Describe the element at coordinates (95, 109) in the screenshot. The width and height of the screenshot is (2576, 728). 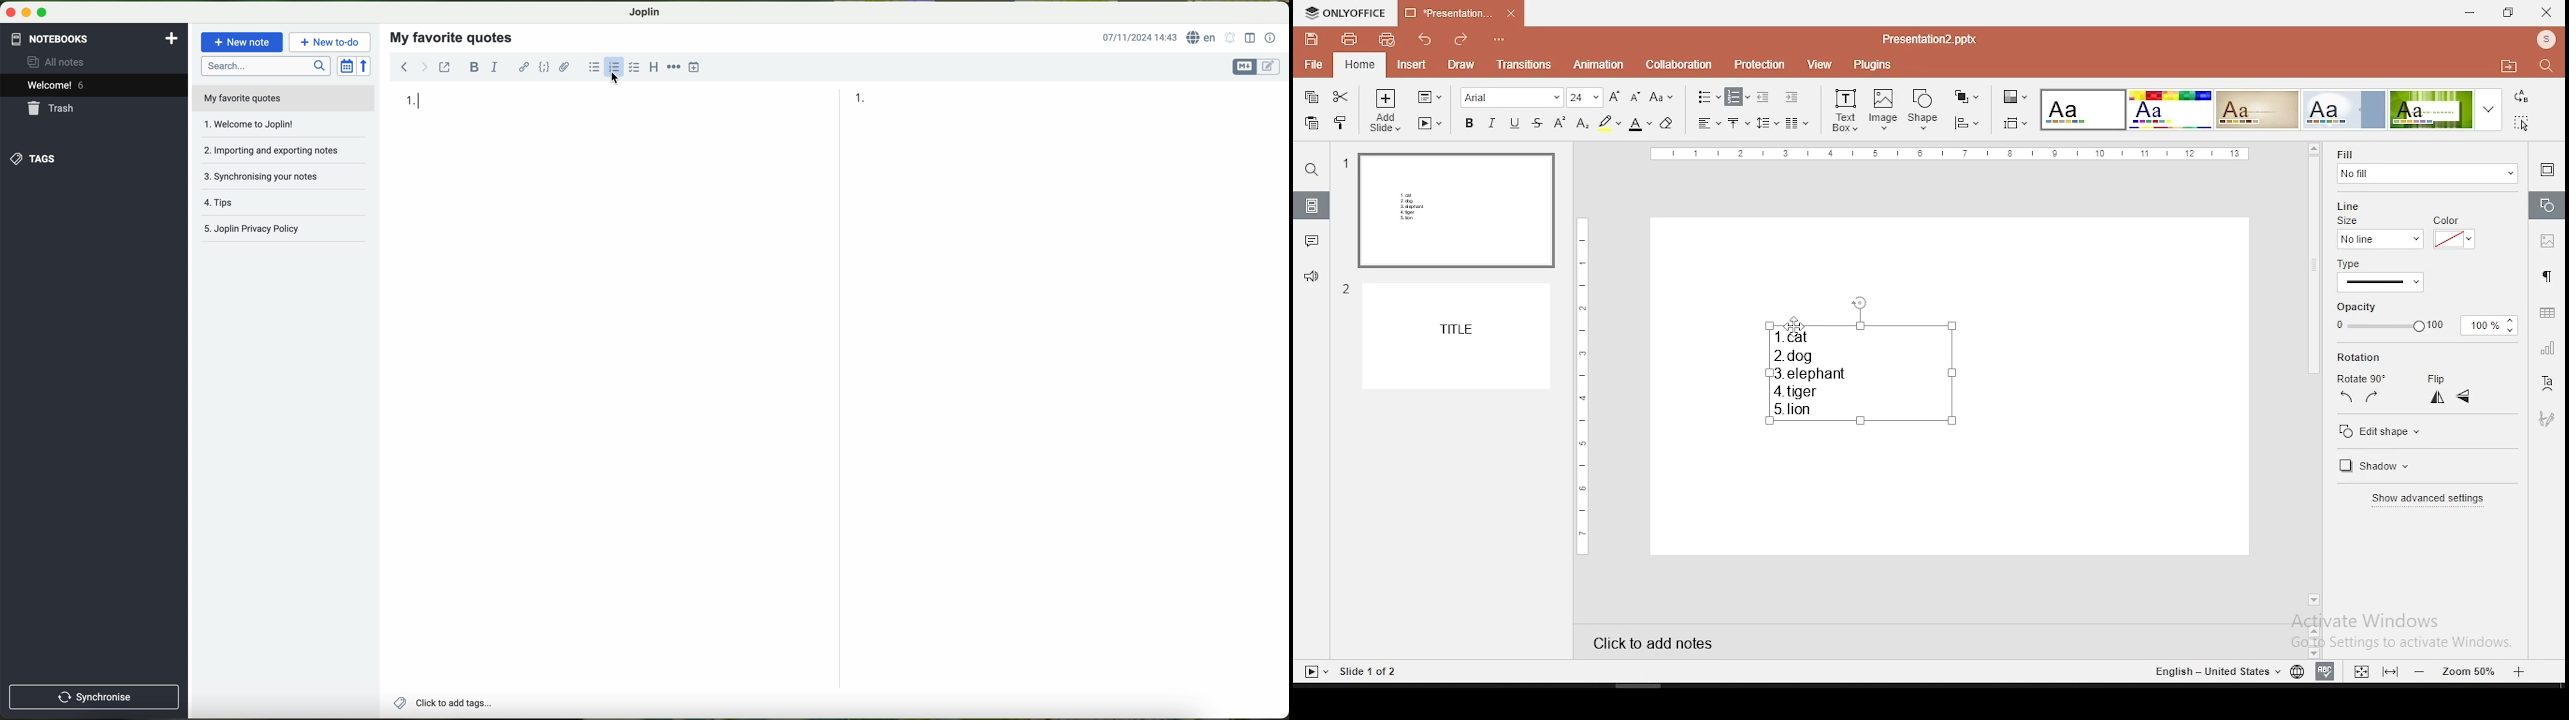
I see `trash` at that location.